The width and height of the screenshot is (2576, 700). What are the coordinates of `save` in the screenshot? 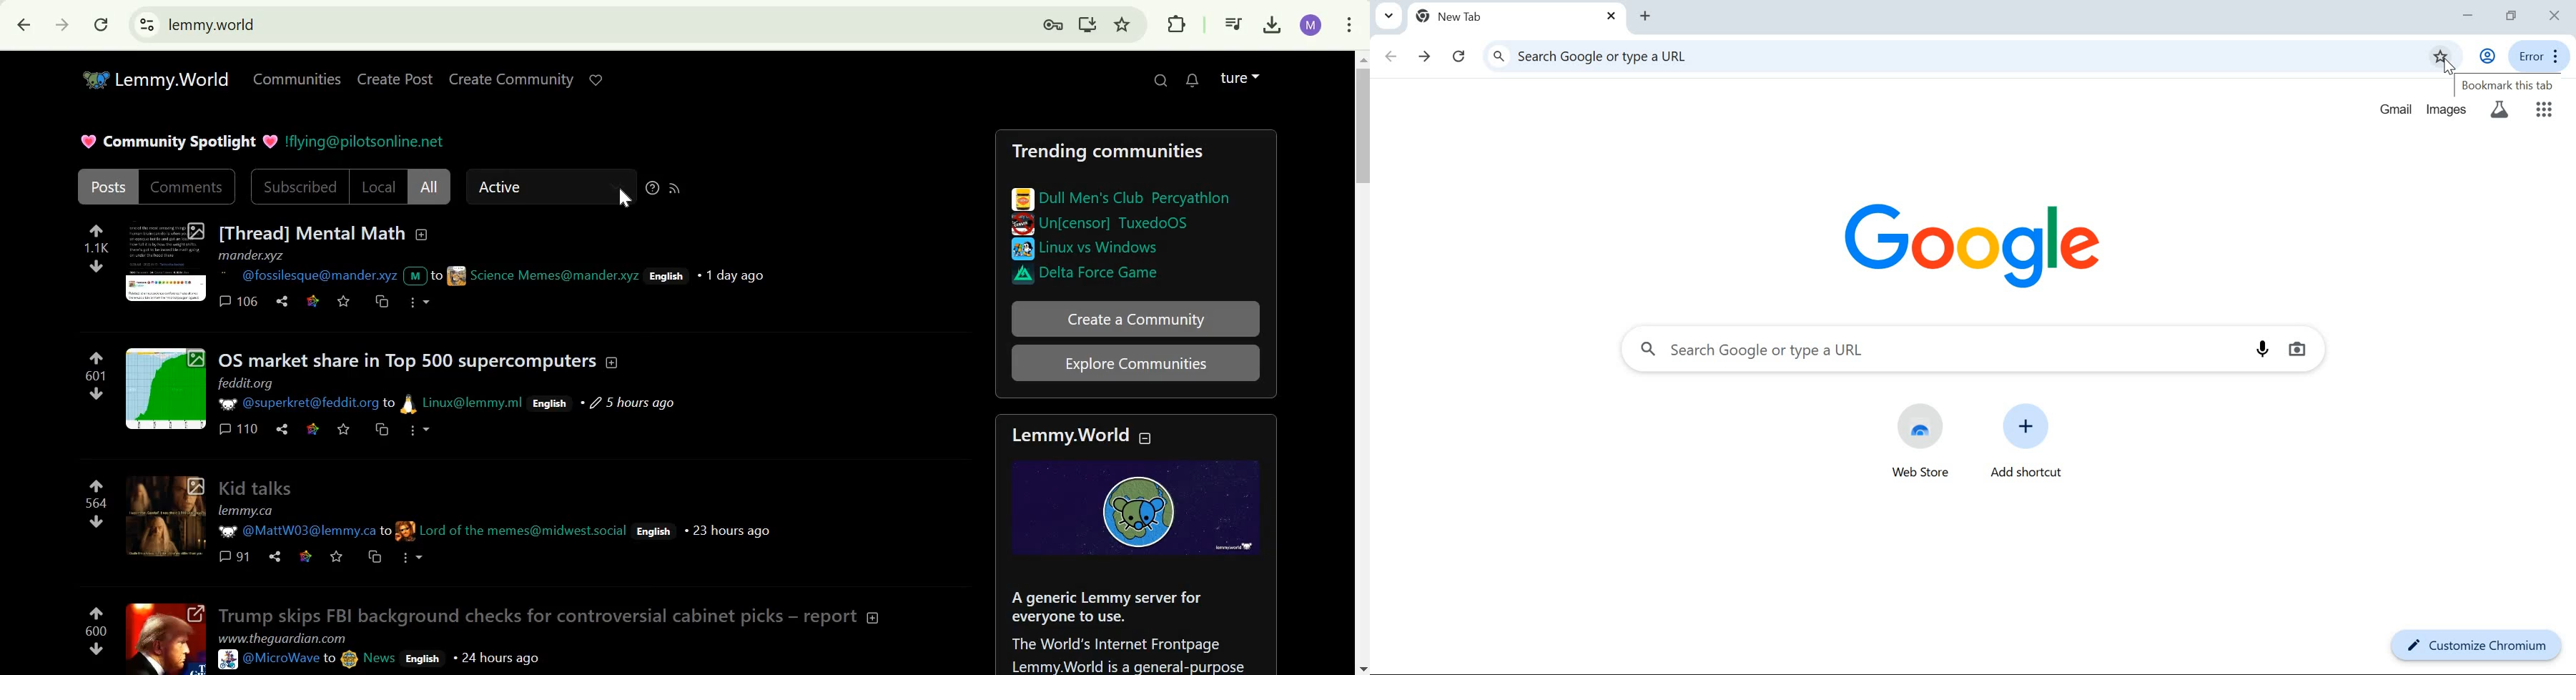 It's located at (344, 301).